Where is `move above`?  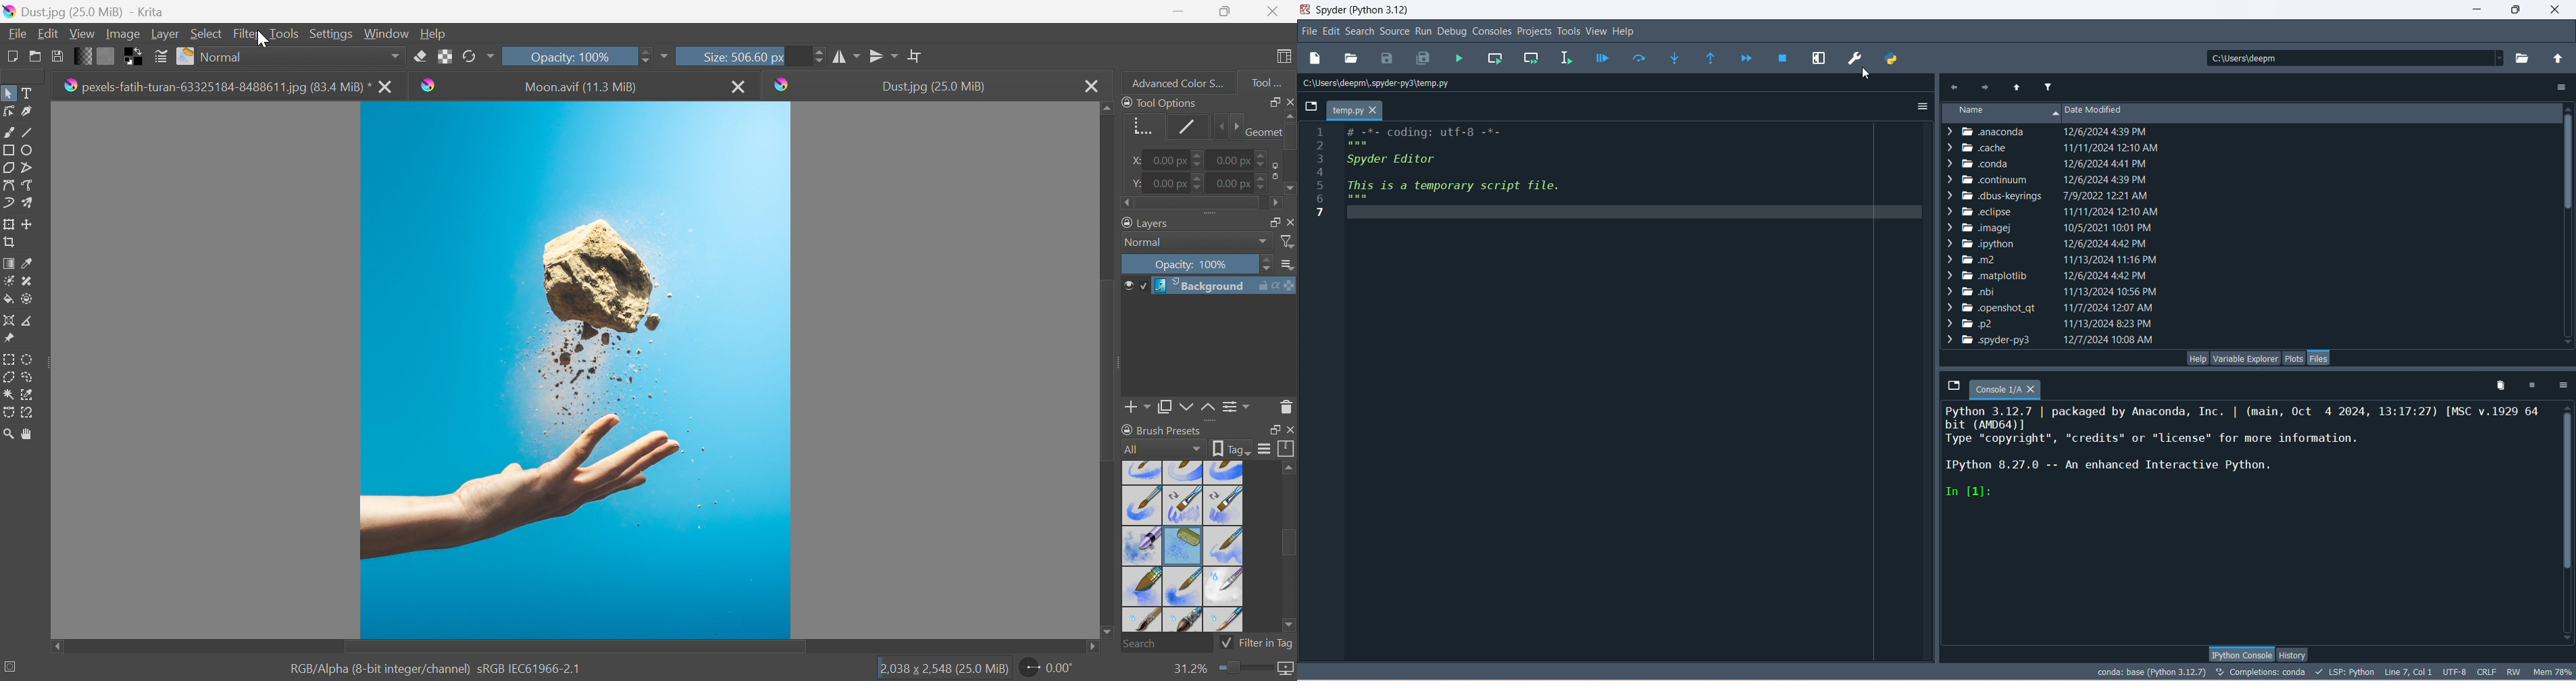 move above is located at coordinates (2015, 87).